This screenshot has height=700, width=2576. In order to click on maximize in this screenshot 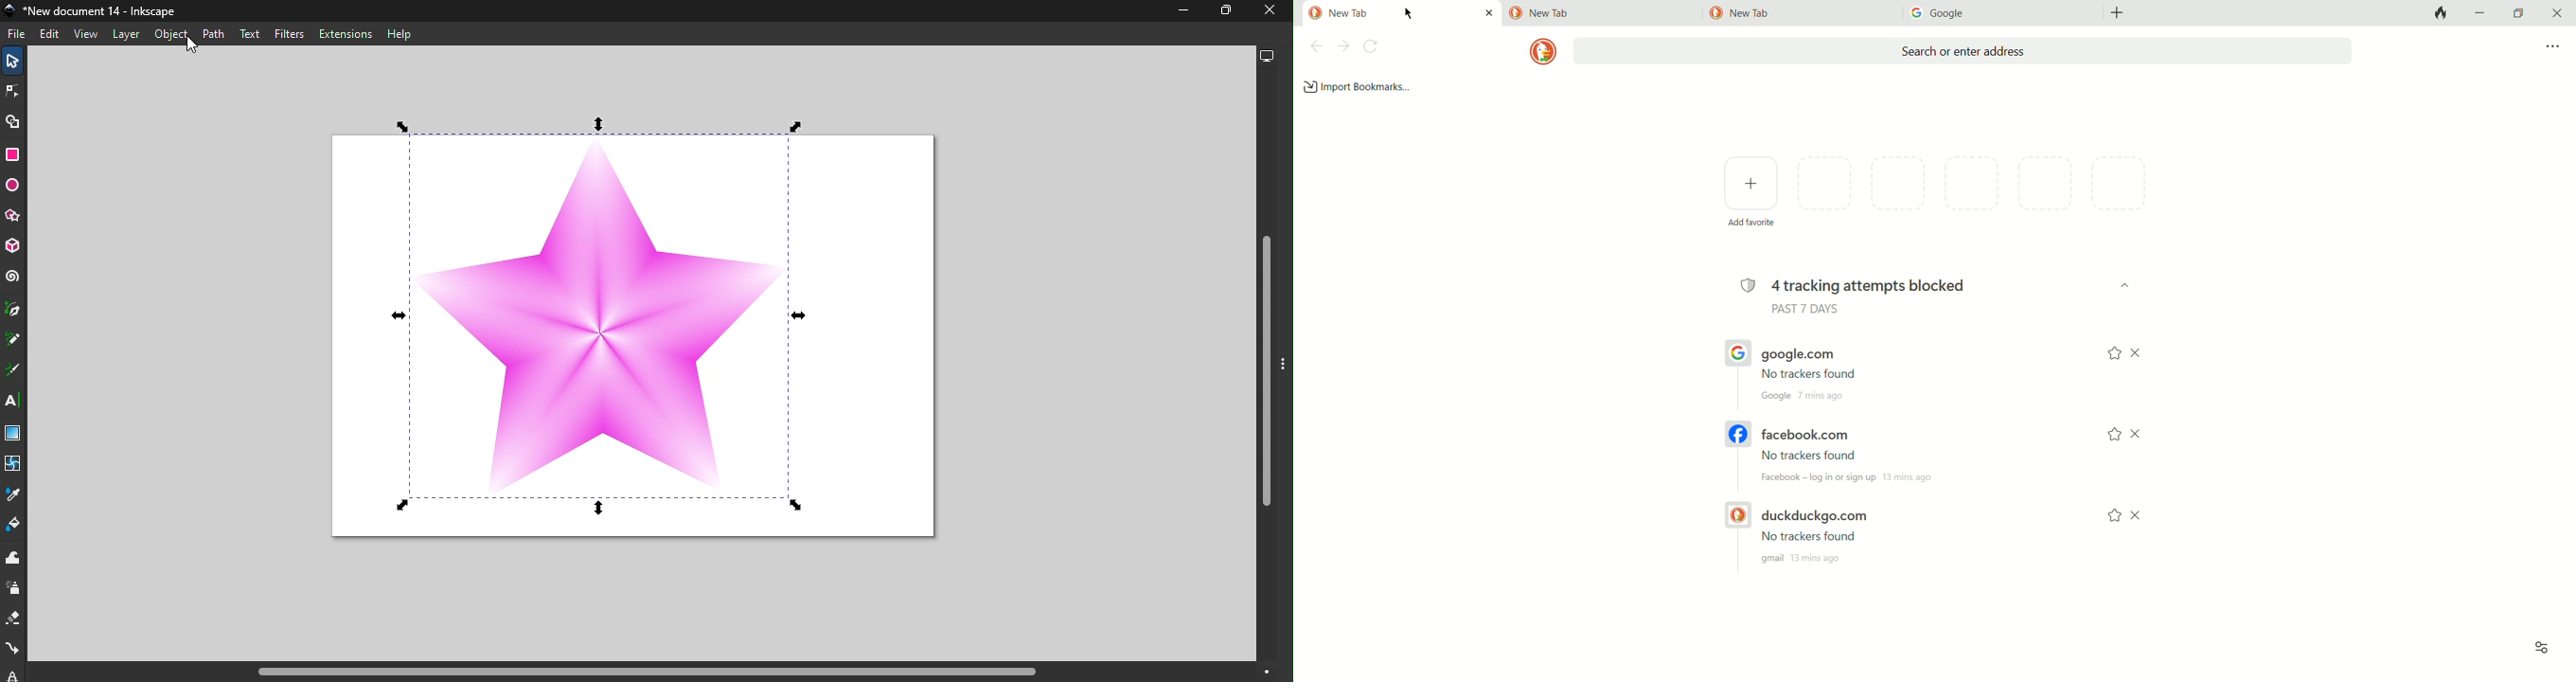, I will do `click(2517, 15)`.